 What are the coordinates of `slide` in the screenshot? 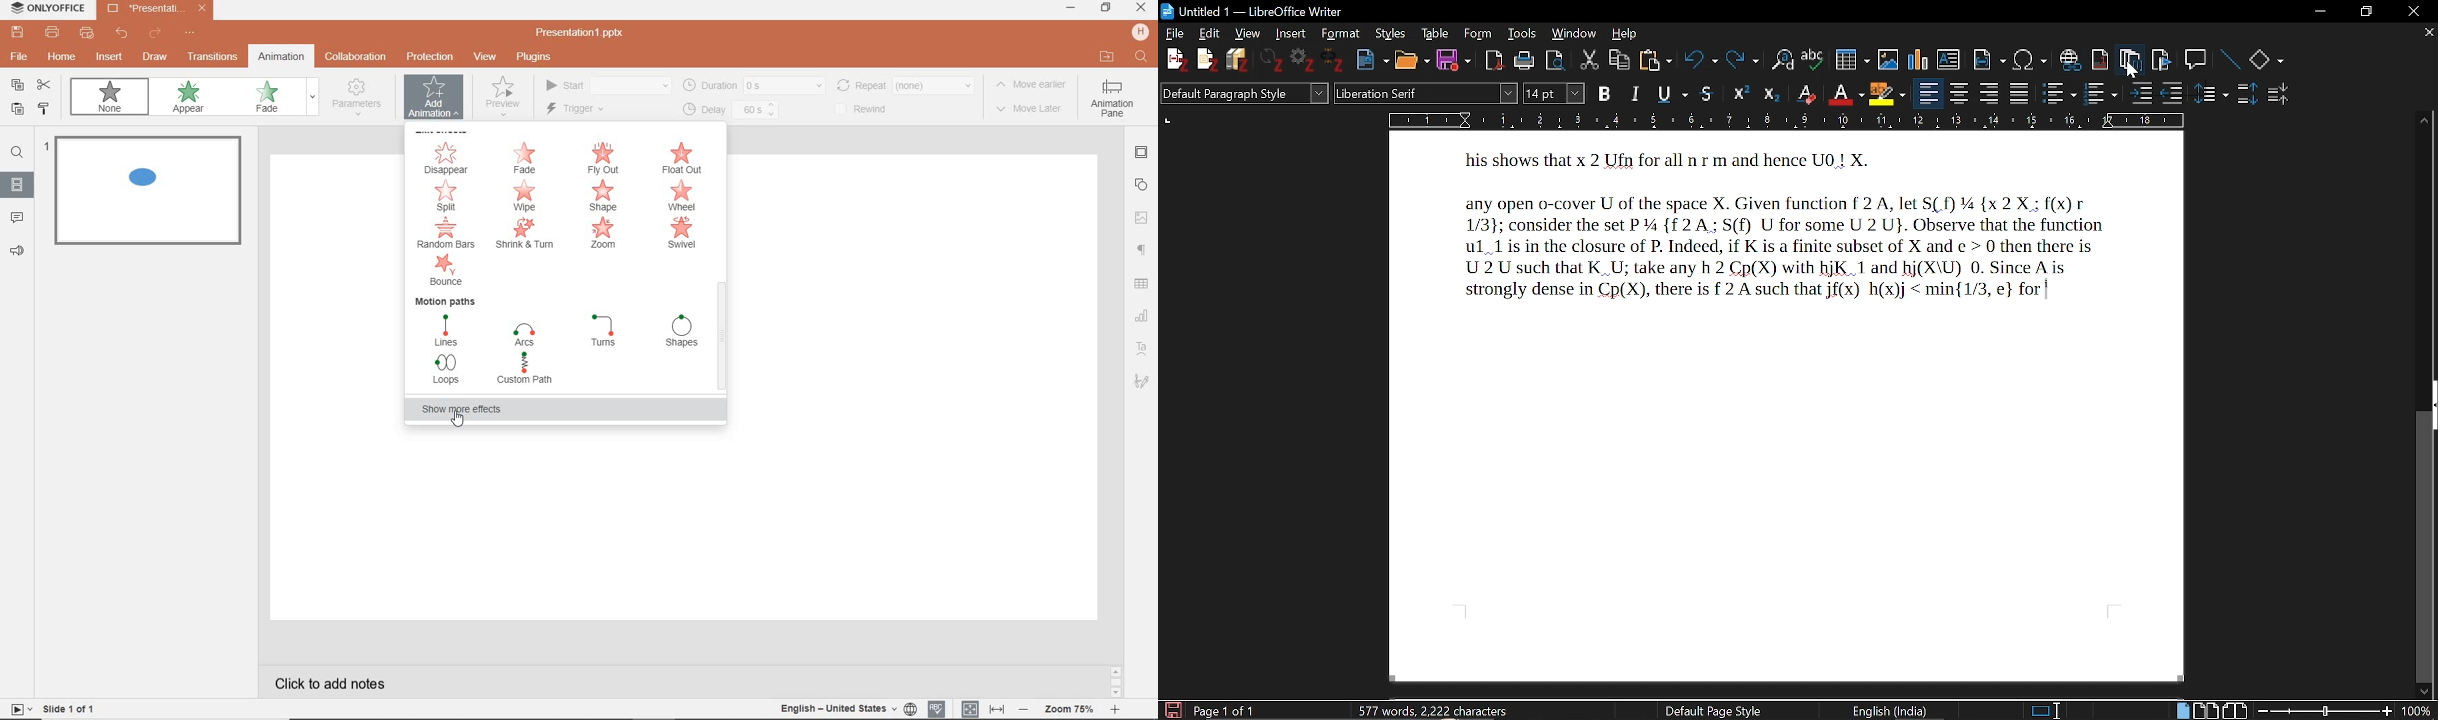 It's located at (17, 186).